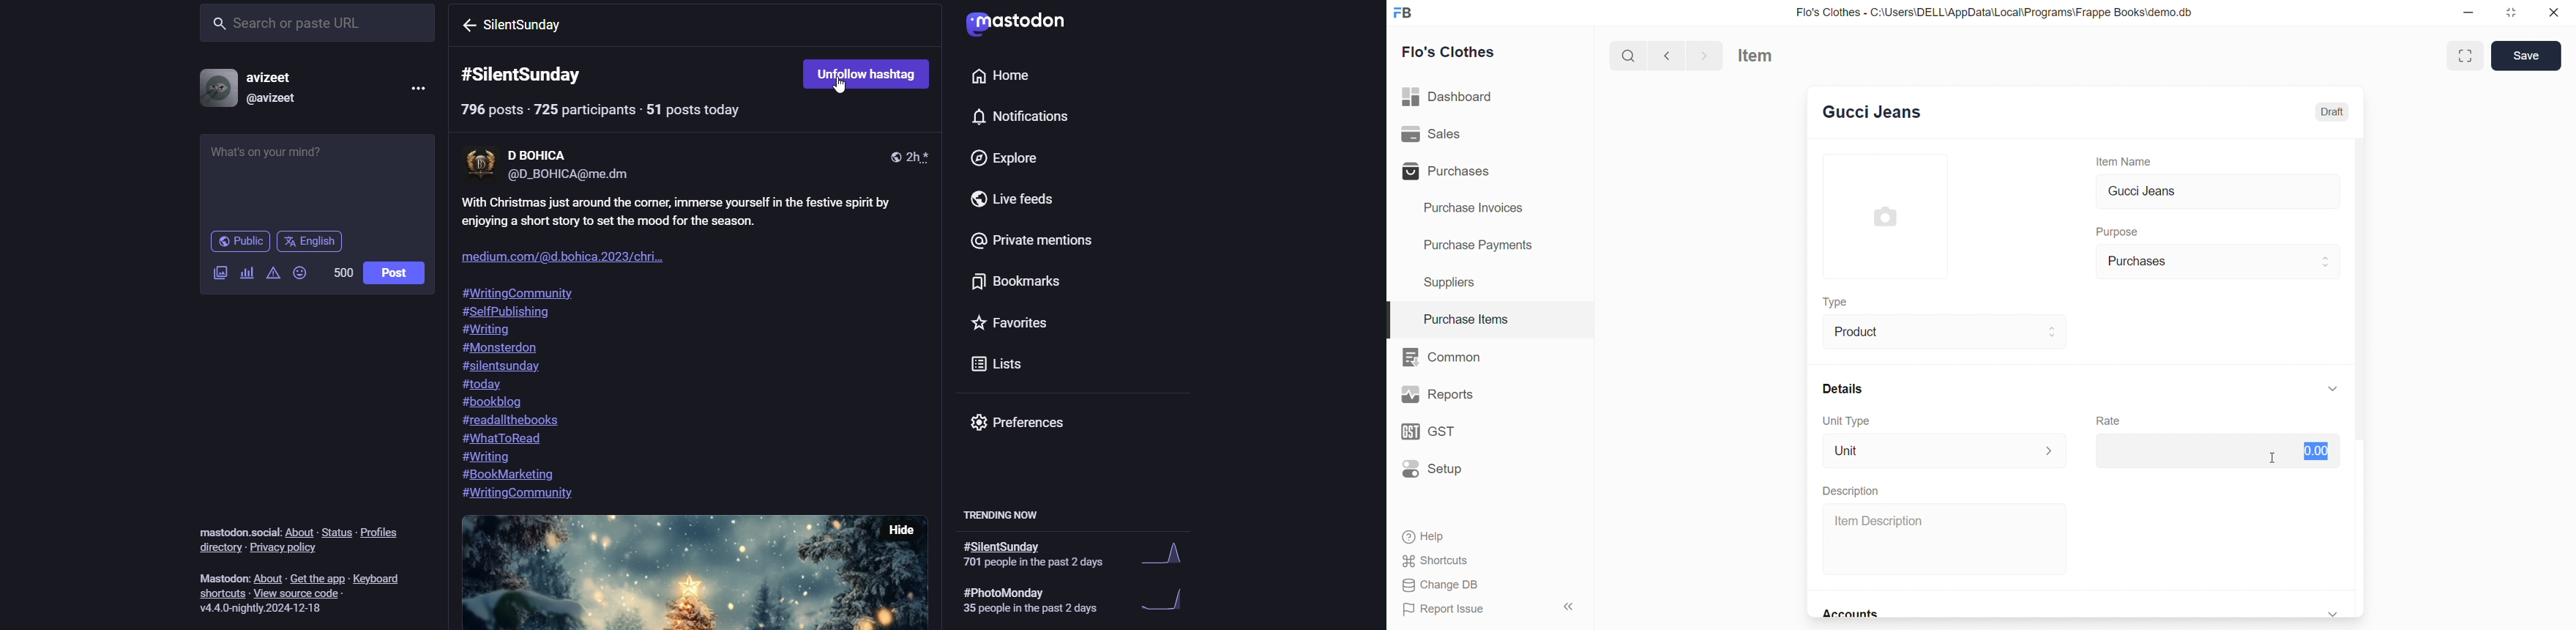 This screenshot has width=2576, height=644. What do you see at coordinates (1448, 356) in the screenshot?
I see `Common` at bounding box center [1448, 356].